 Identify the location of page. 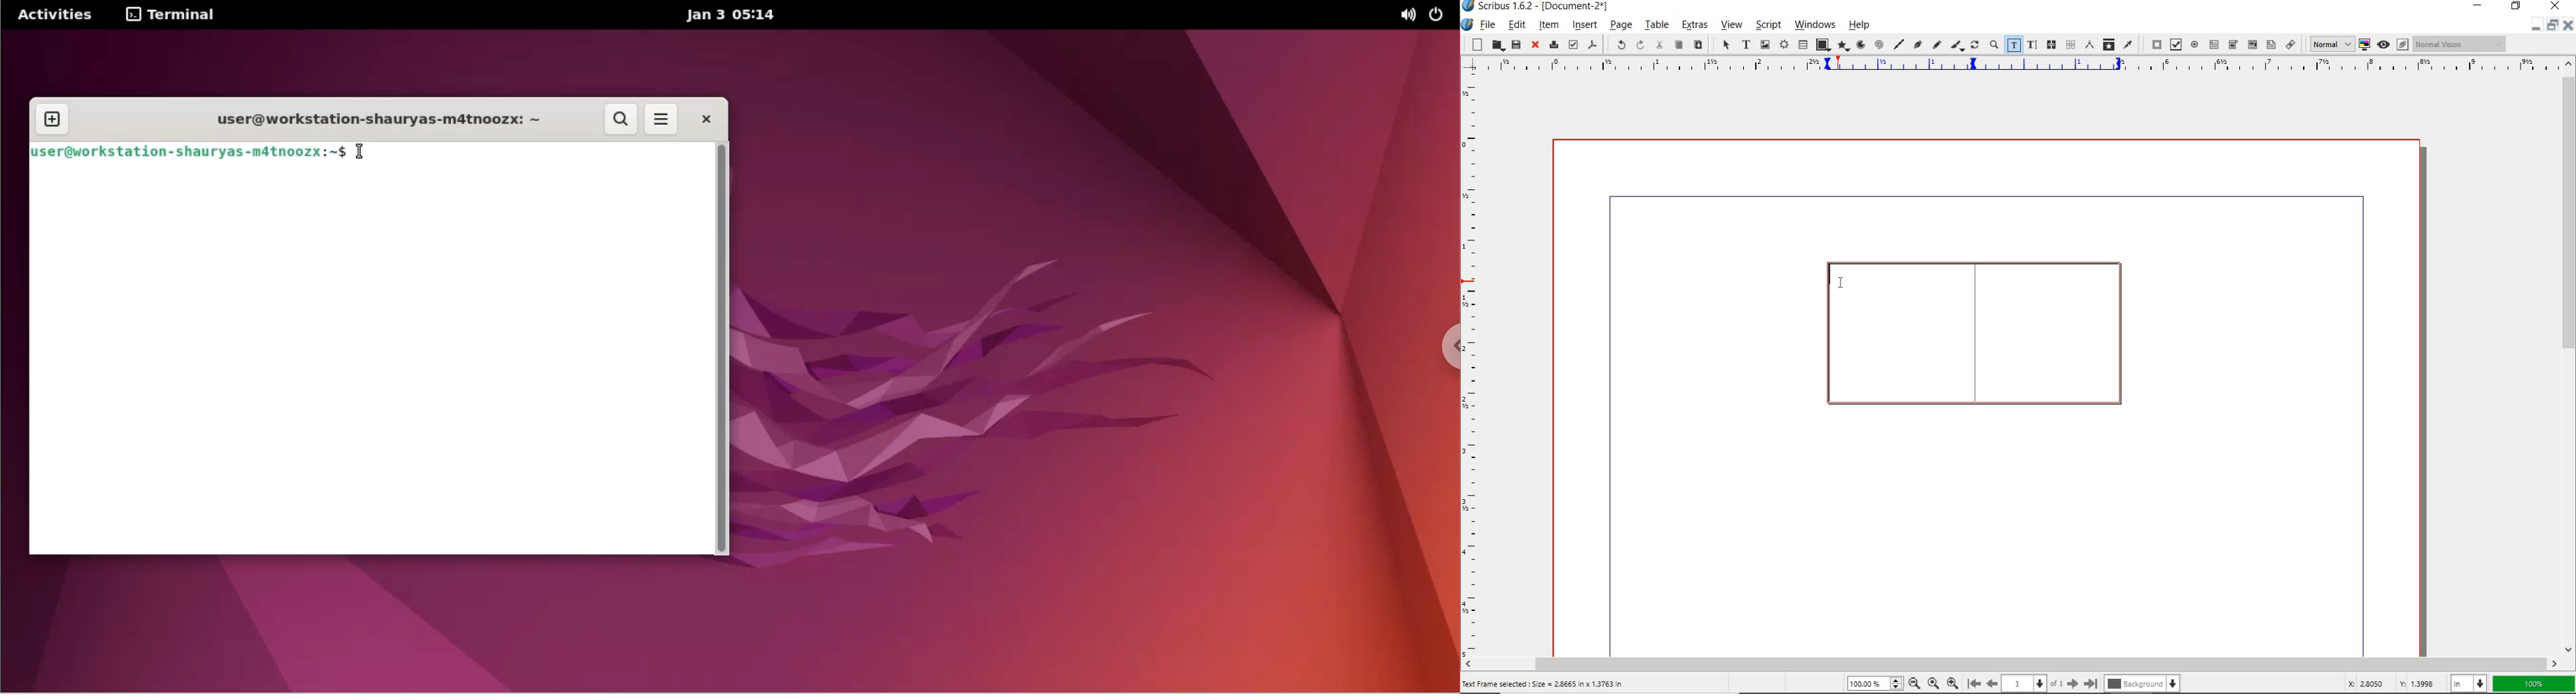
(1619, 25).